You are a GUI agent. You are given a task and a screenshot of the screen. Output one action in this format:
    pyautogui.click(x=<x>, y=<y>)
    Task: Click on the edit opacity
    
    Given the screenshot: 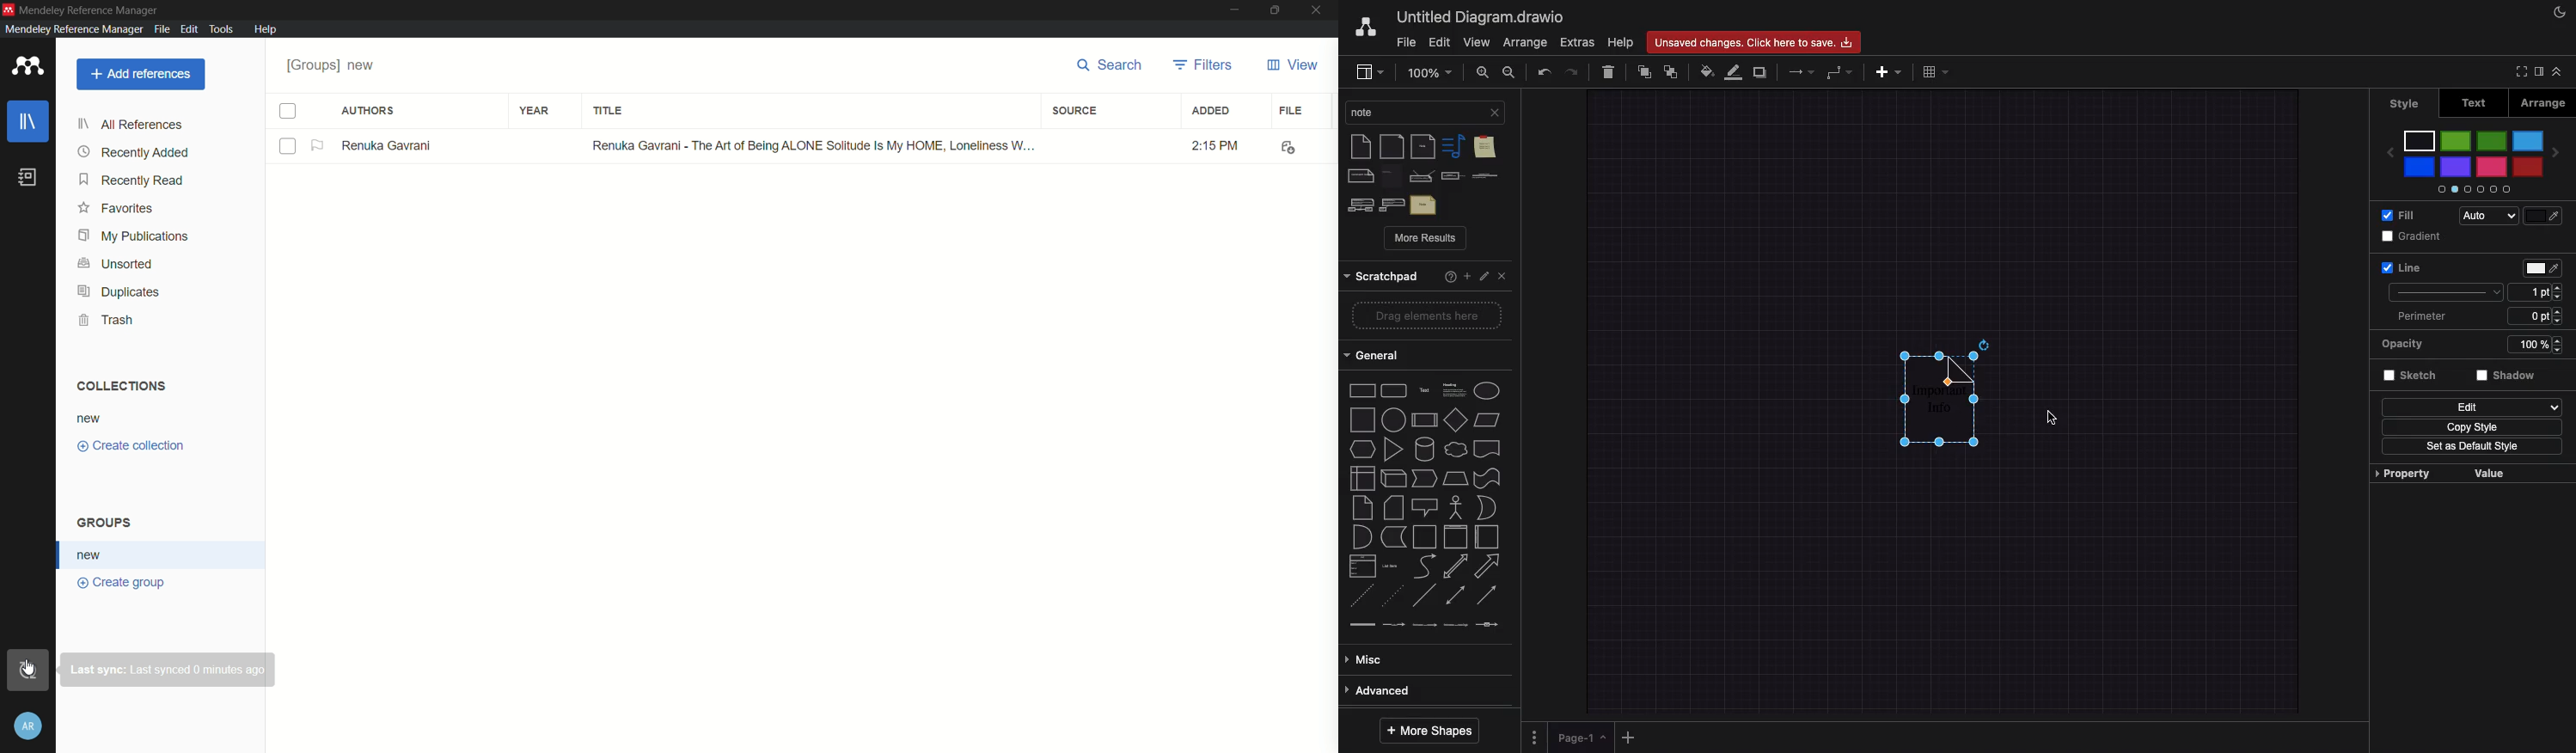 What is the action you would take?
    pyautogui.click(x=2522, y=346)
    